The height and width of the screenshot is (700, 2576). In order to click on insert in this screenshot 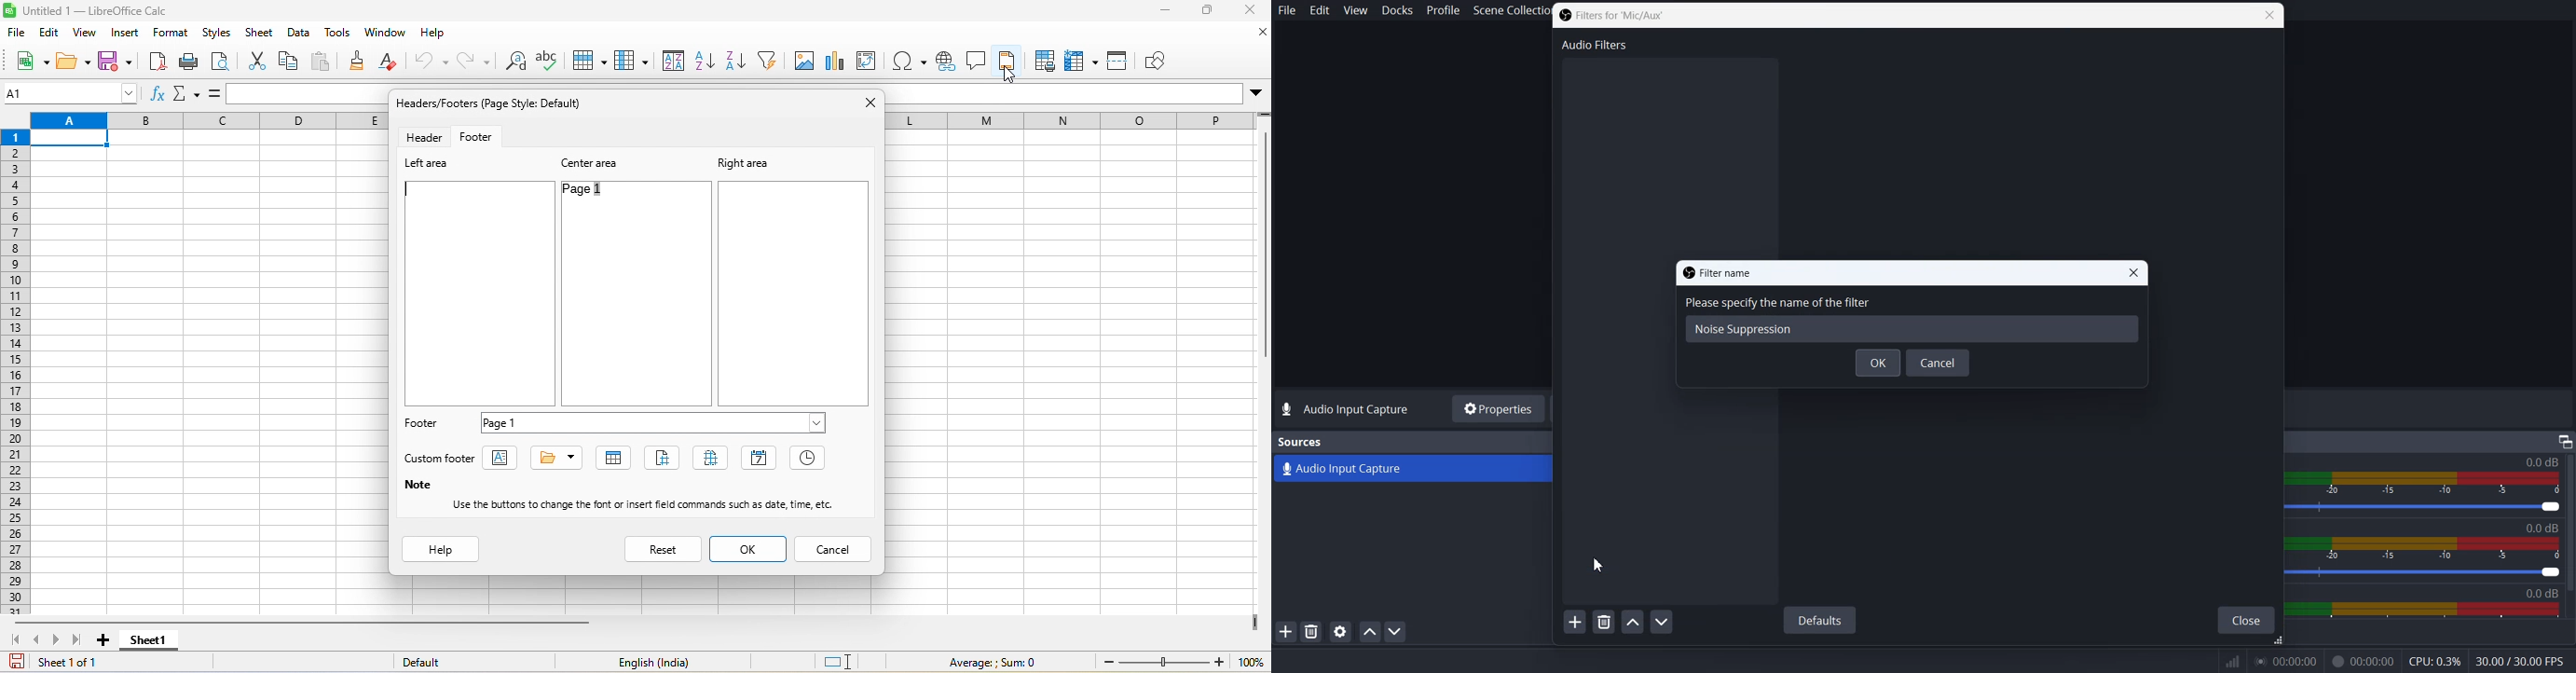, I will do `click(126, 35)`.